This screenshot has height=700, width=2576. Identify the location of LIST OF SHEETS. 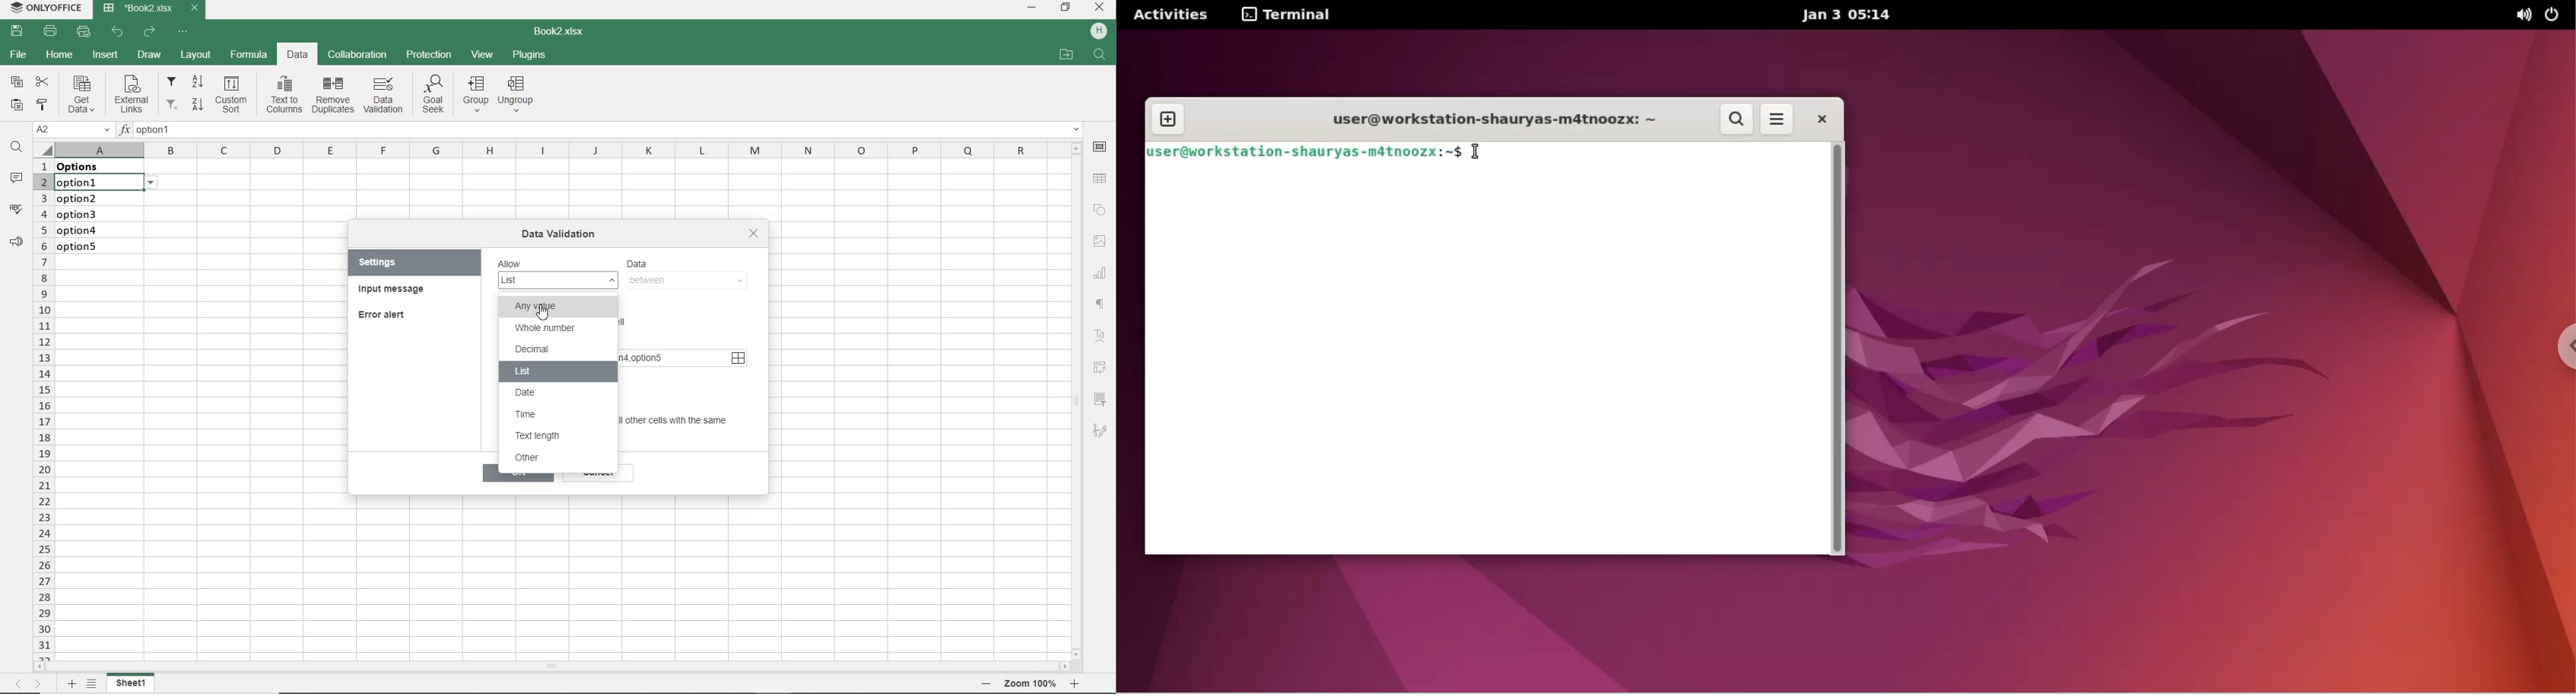
(91, 684).